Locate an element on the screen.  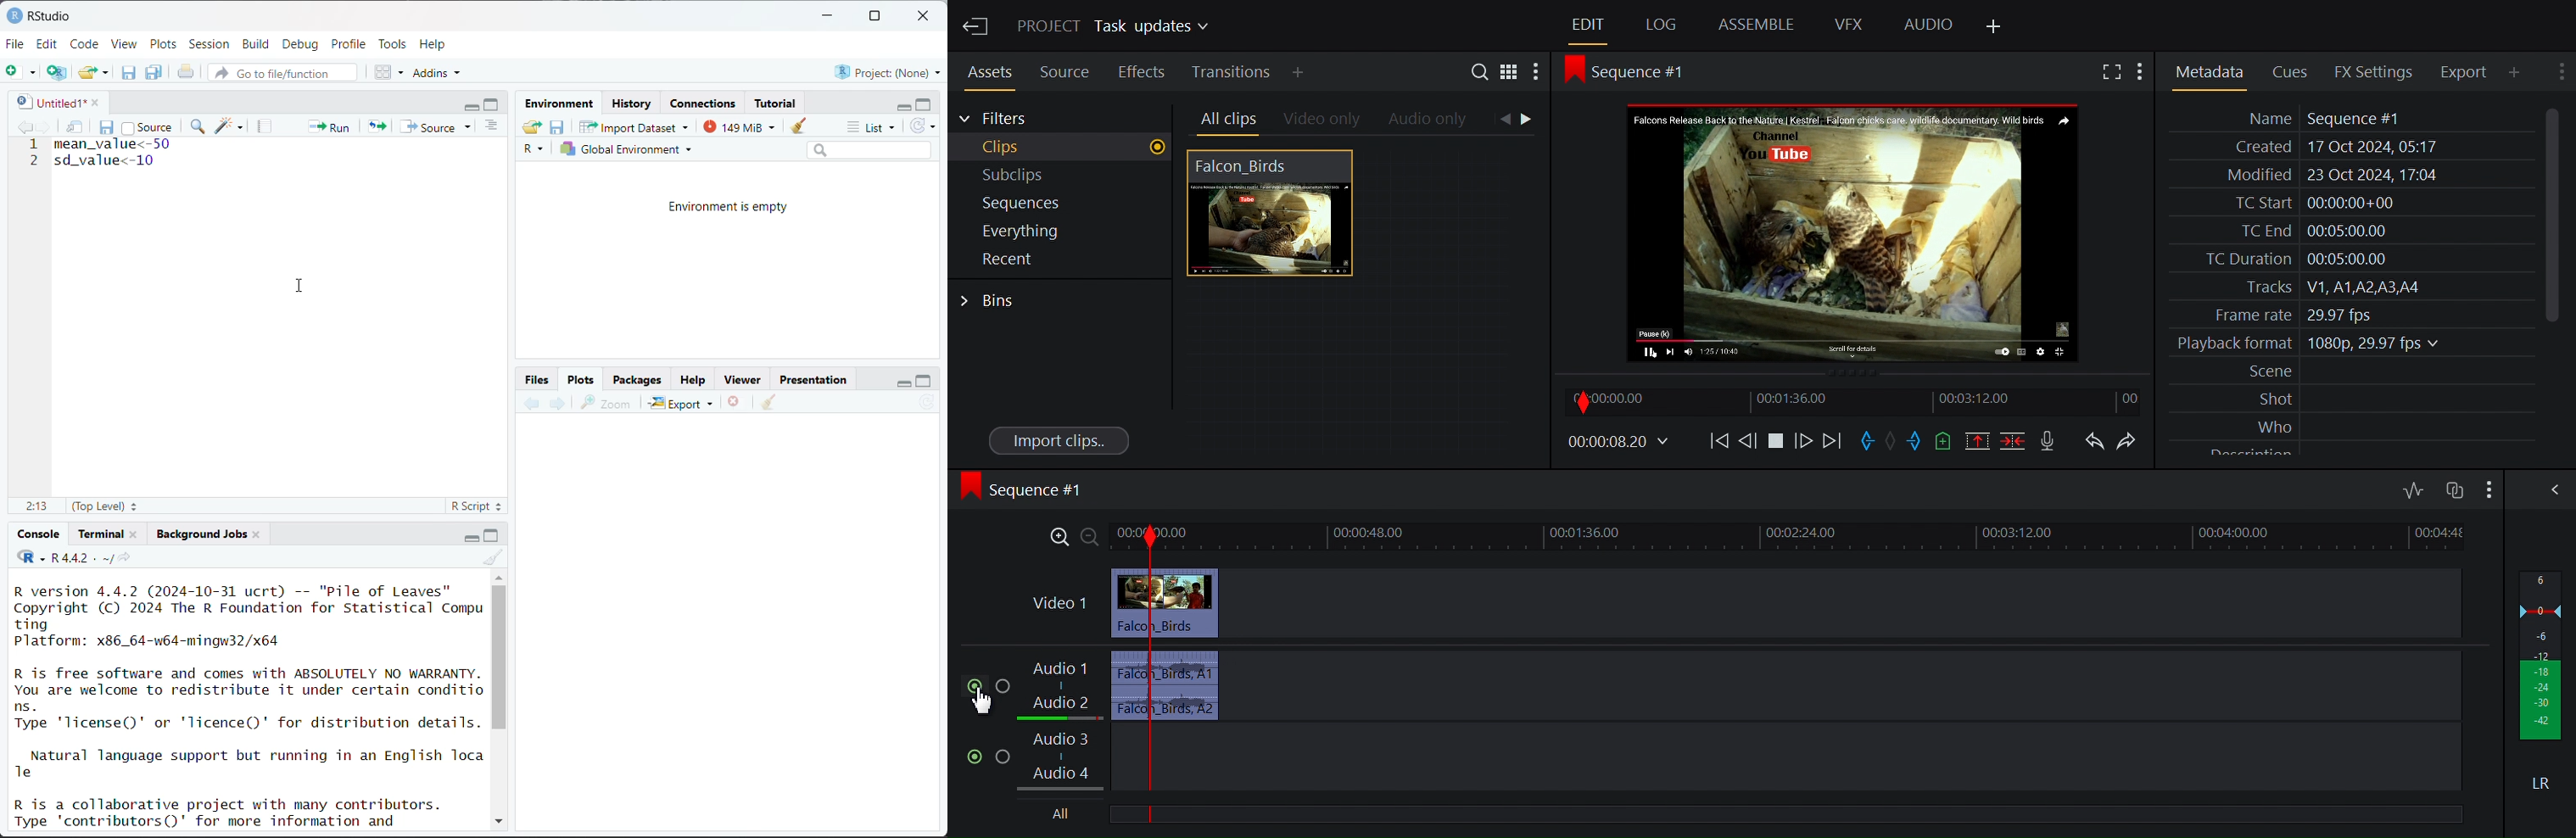
R is located at coordinates (536, 150).